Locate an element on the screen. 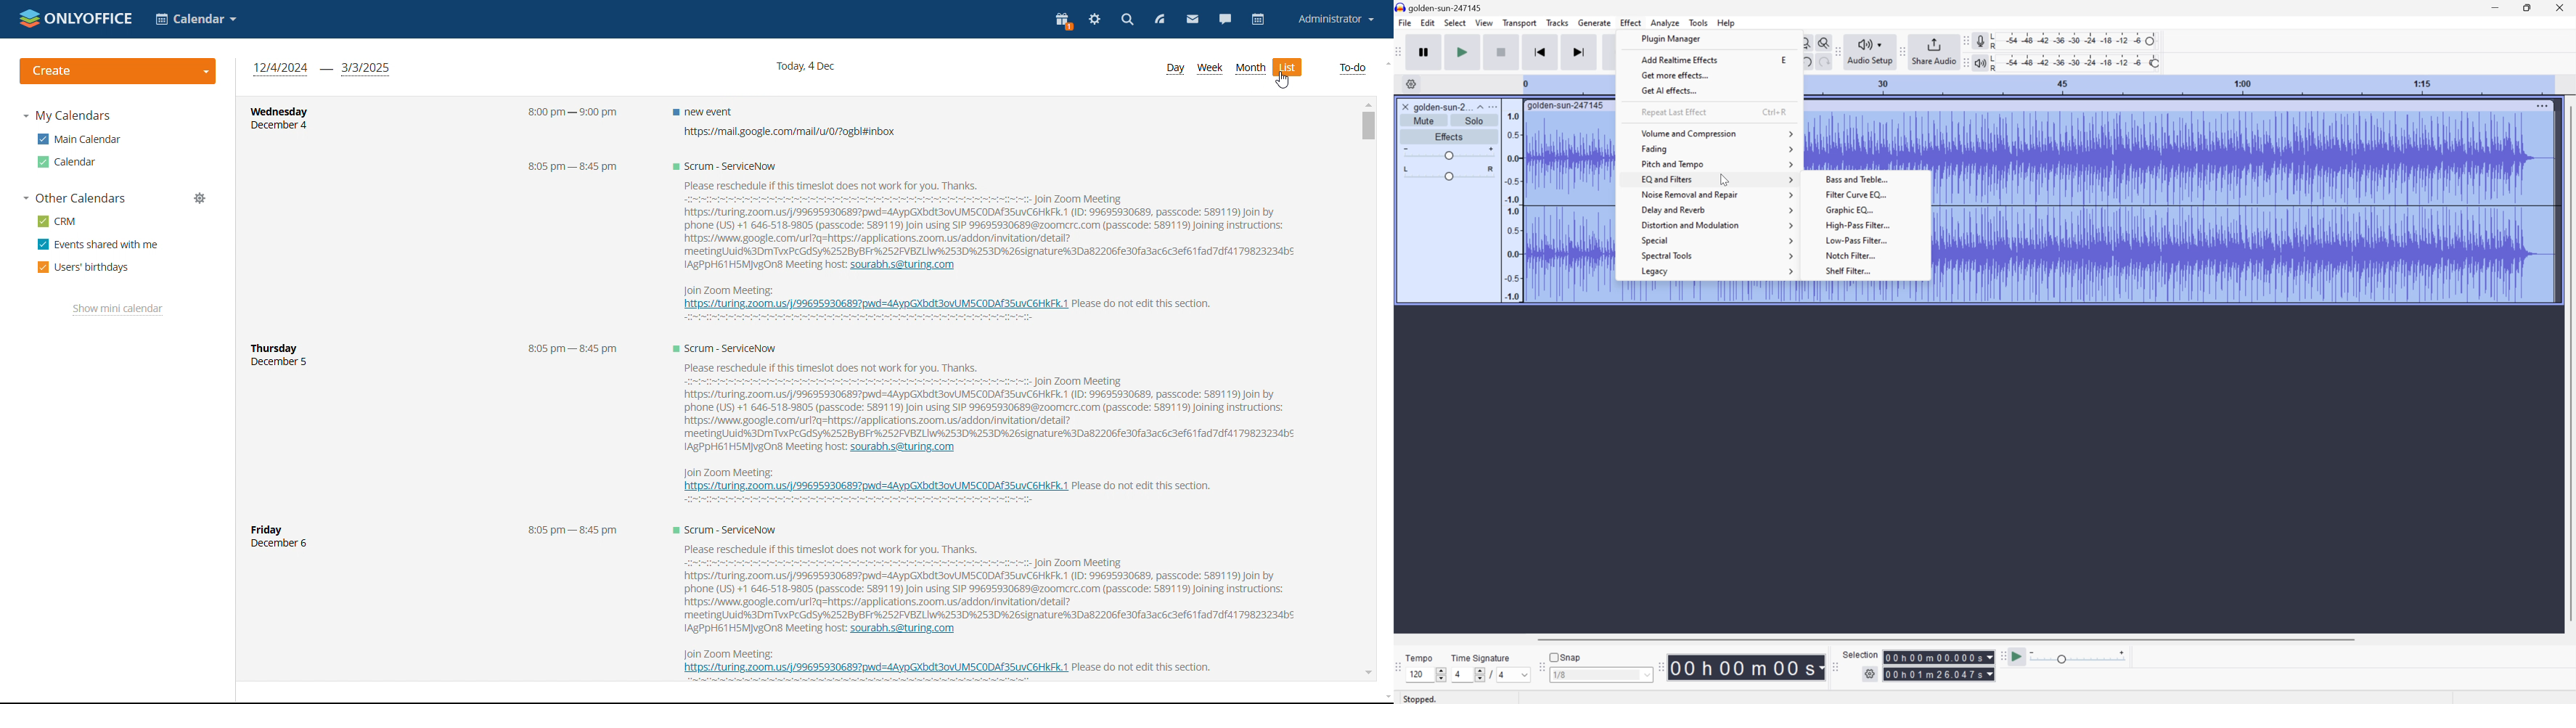 The image size is (2576, 728). More is located at coordinates (1492, 106).